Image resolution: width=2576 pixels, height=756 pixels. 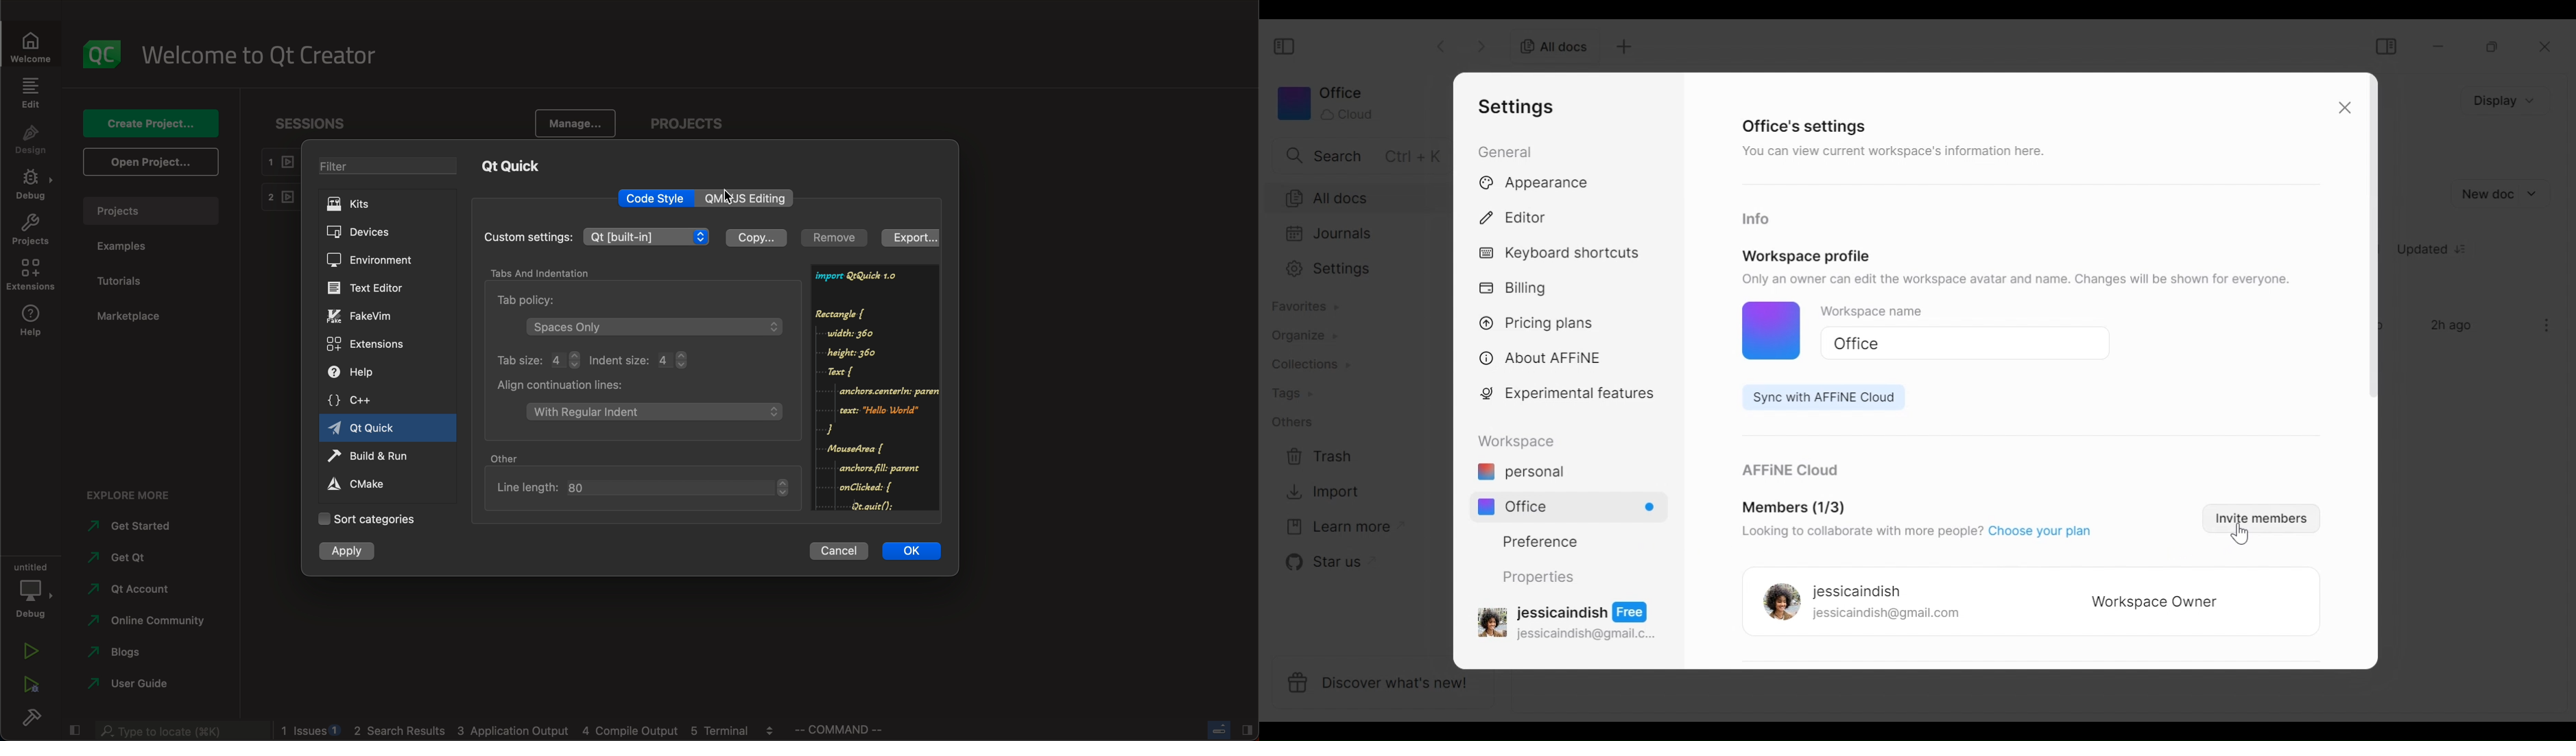 What do you see at coordinates (2547, 325) in the screenshot?
I see `More options` at bounding box center [2547, 325].